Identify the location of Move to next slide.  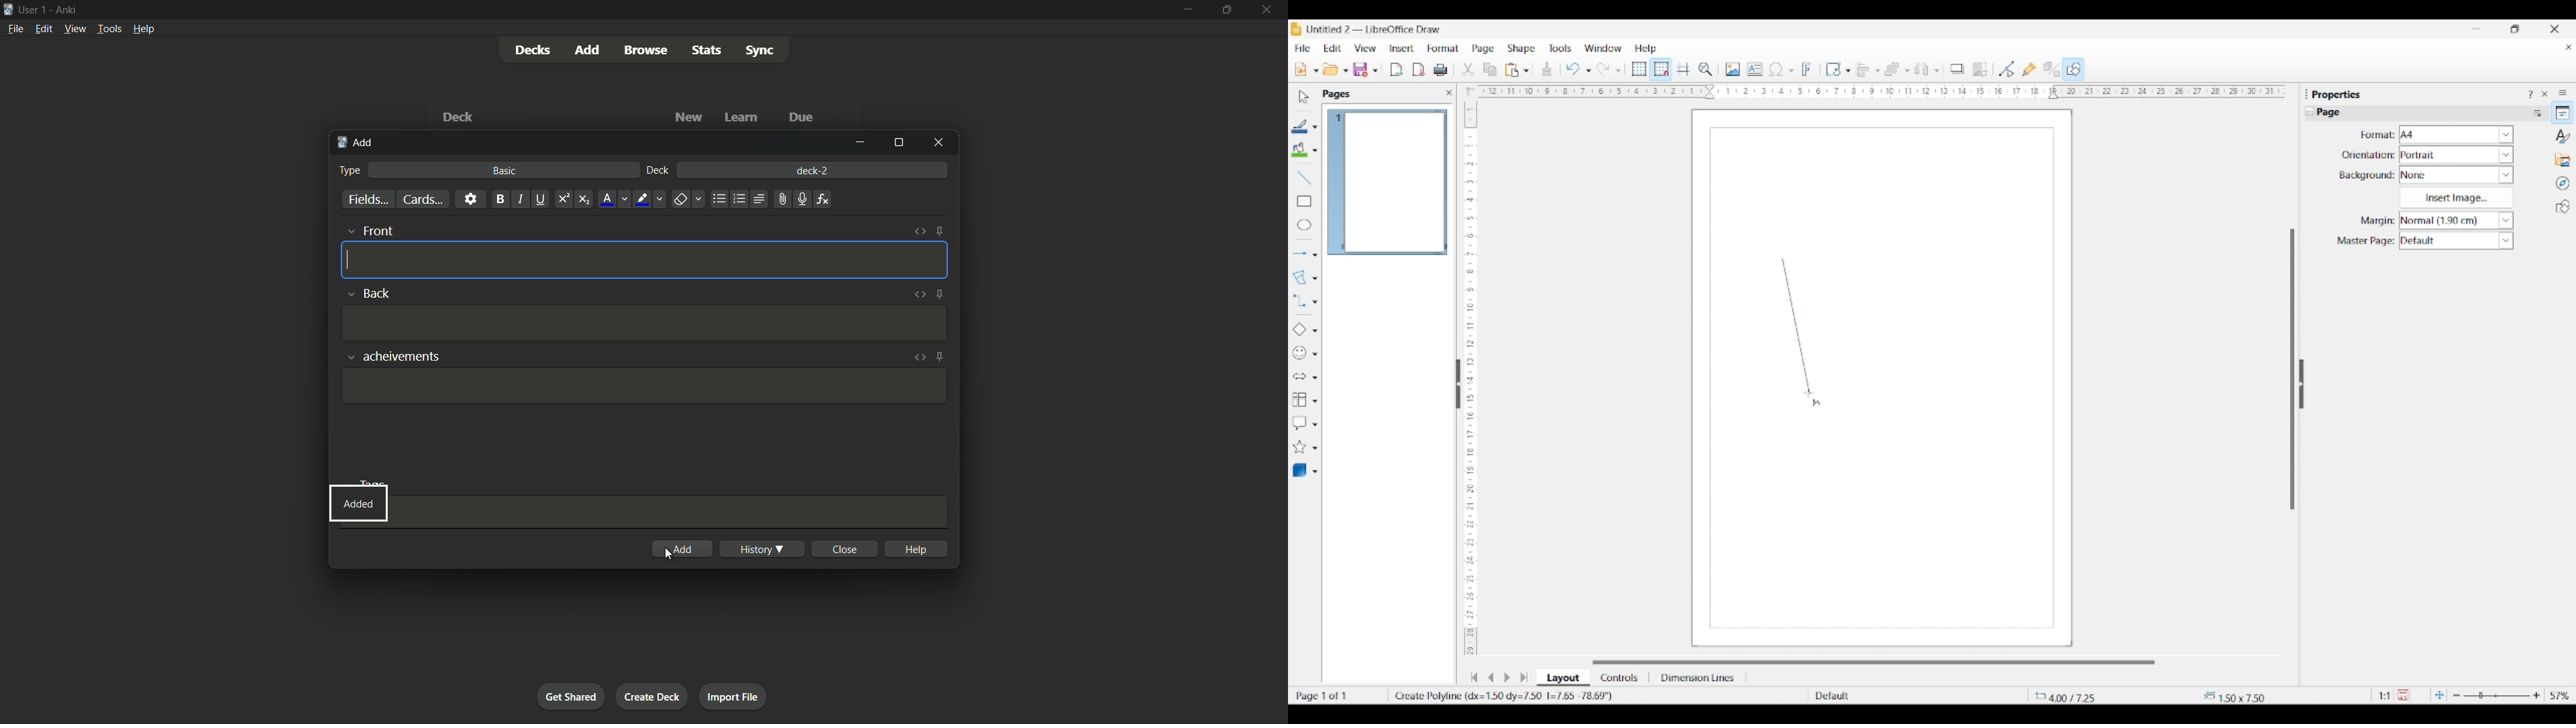
(1507, 678).